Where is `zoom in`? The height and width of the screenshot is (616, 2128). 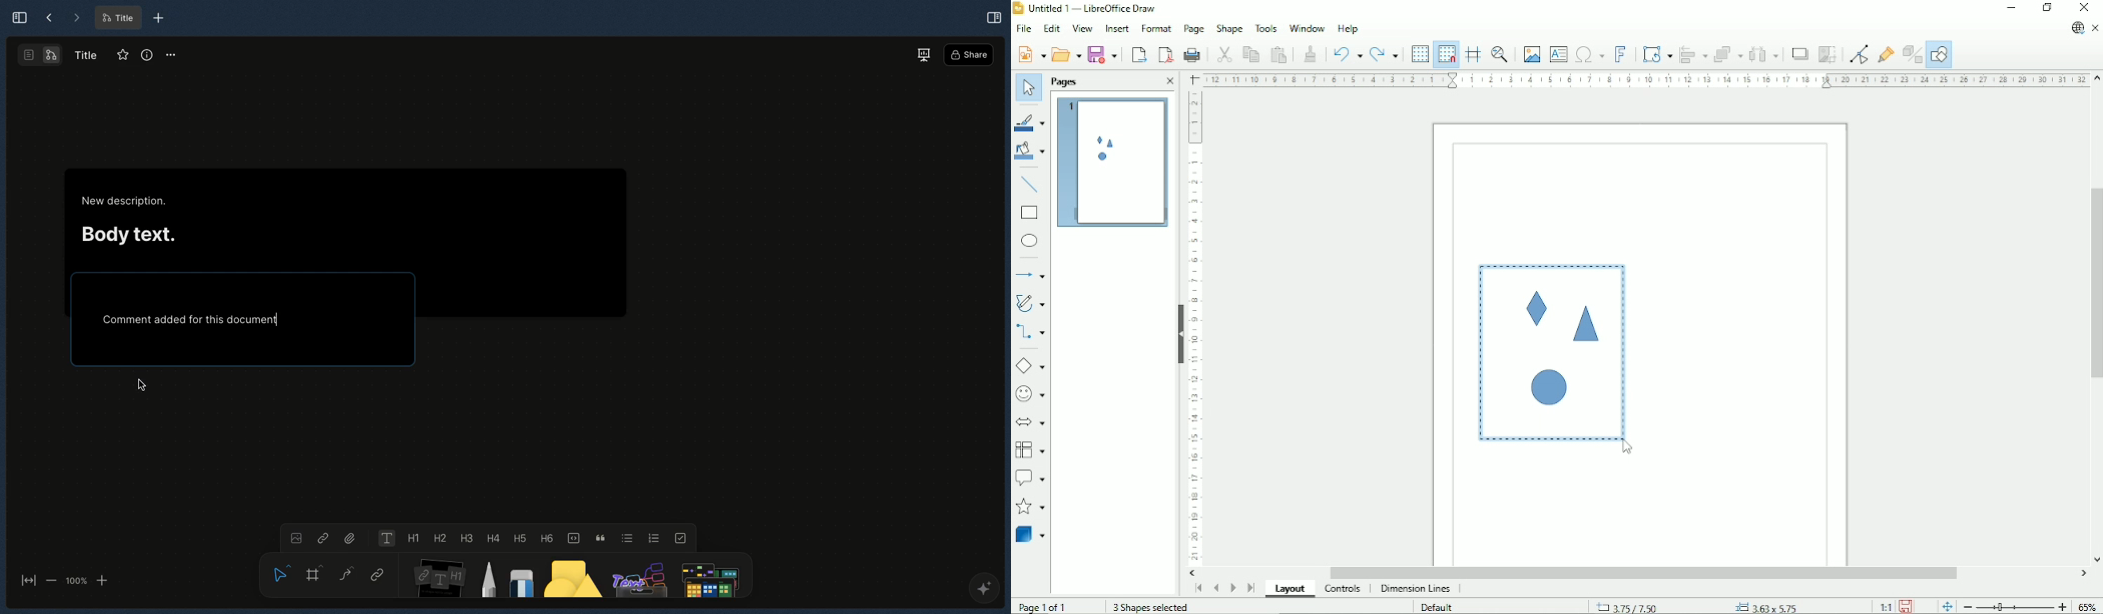
zoom in is located at coordinates (102, 581).